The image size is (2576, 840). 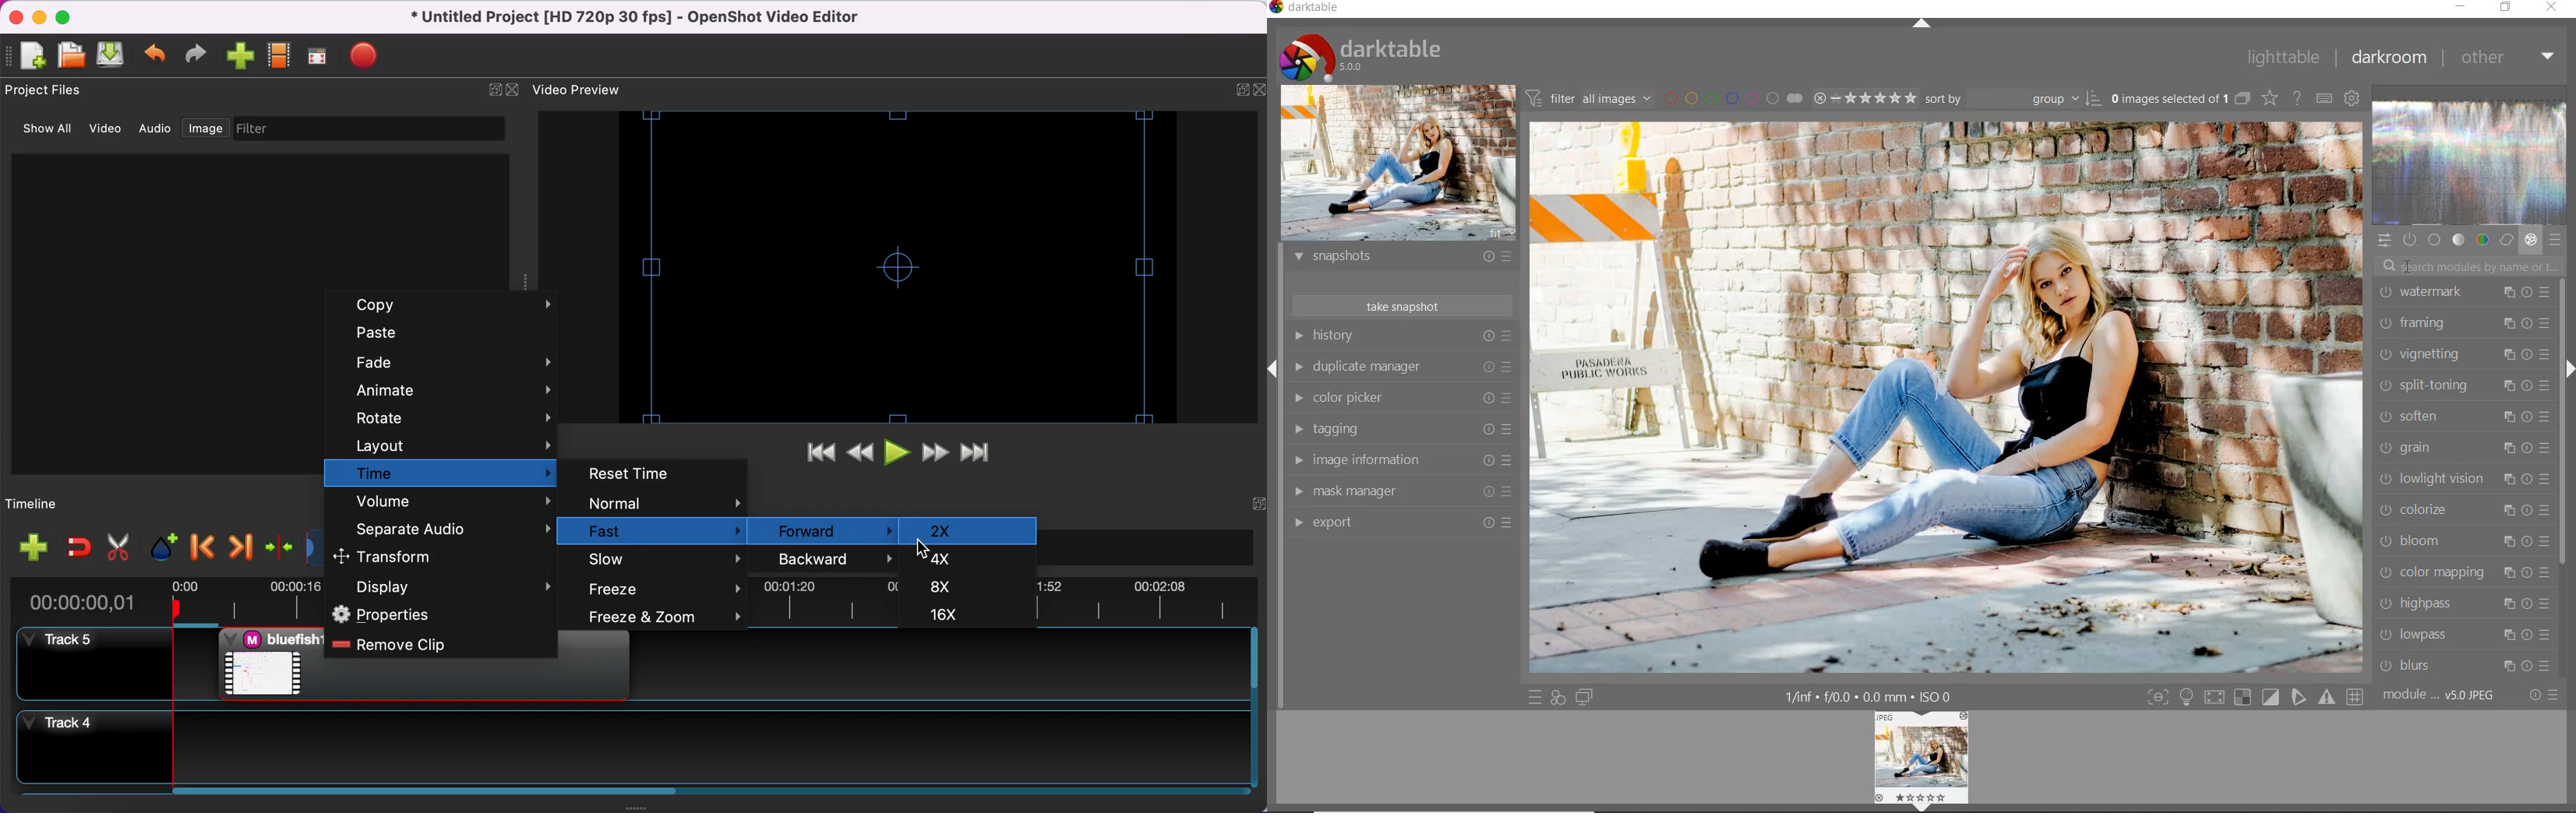 I want to click on show global preferences, so click(x=2353, y=99).